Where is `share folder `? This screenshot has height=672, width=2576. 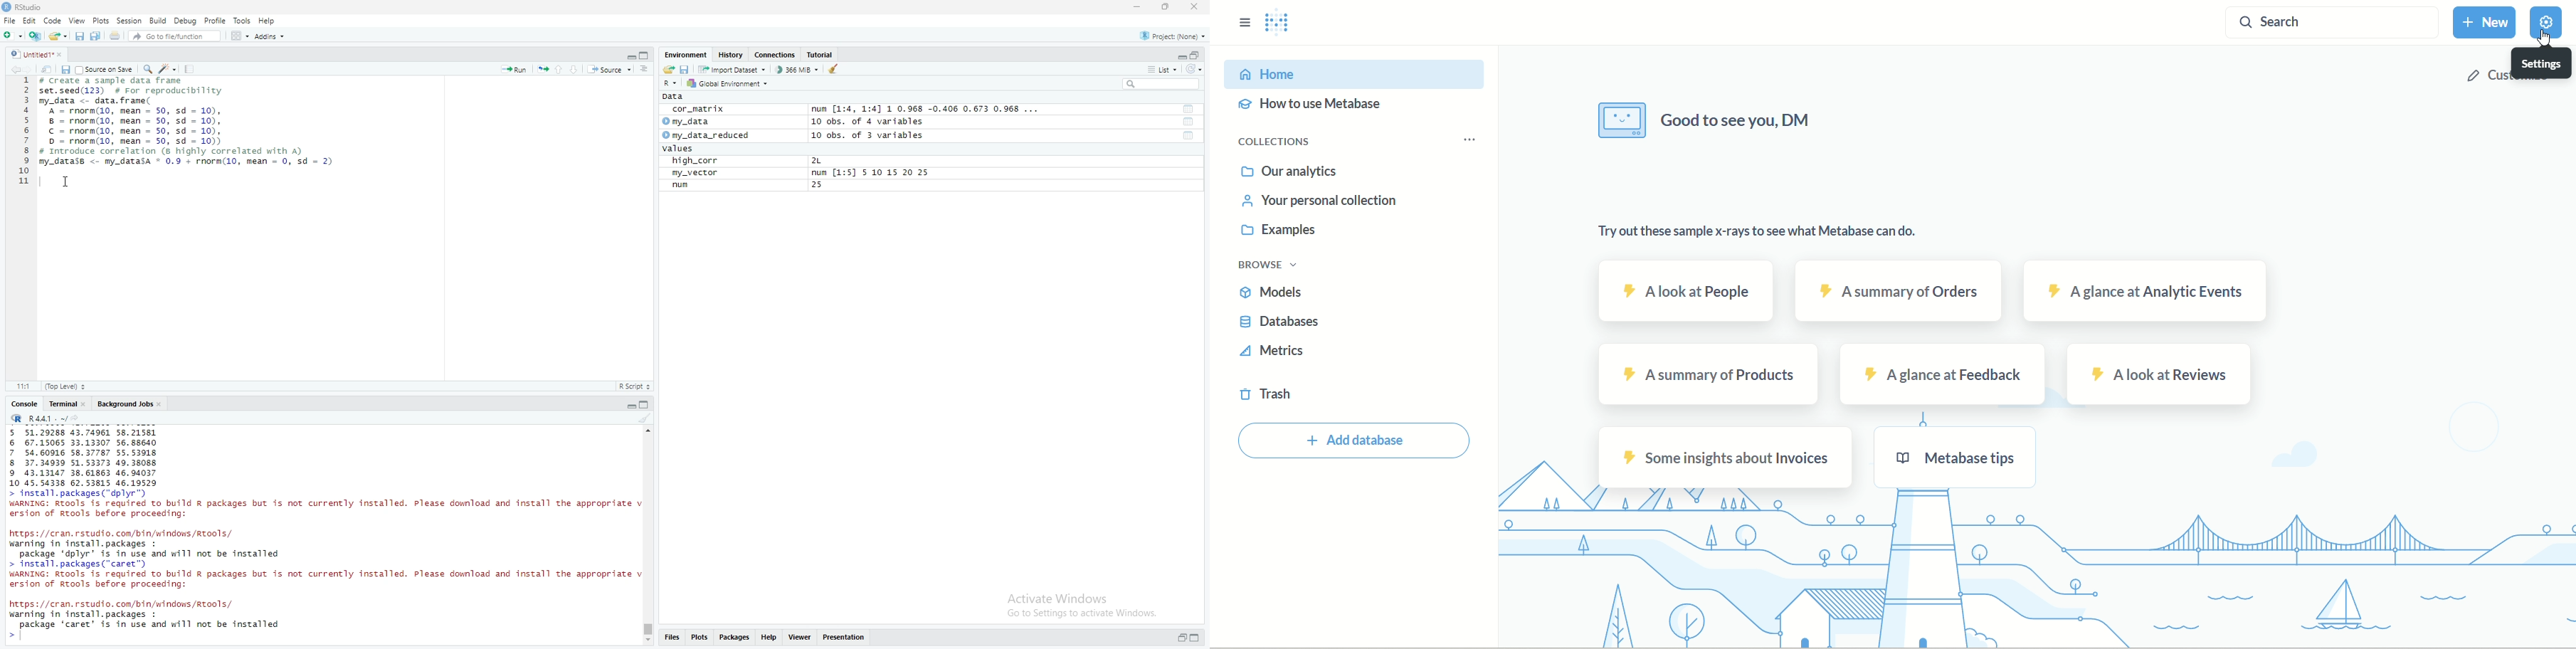
share folder  is located at coordinates (59, 36).